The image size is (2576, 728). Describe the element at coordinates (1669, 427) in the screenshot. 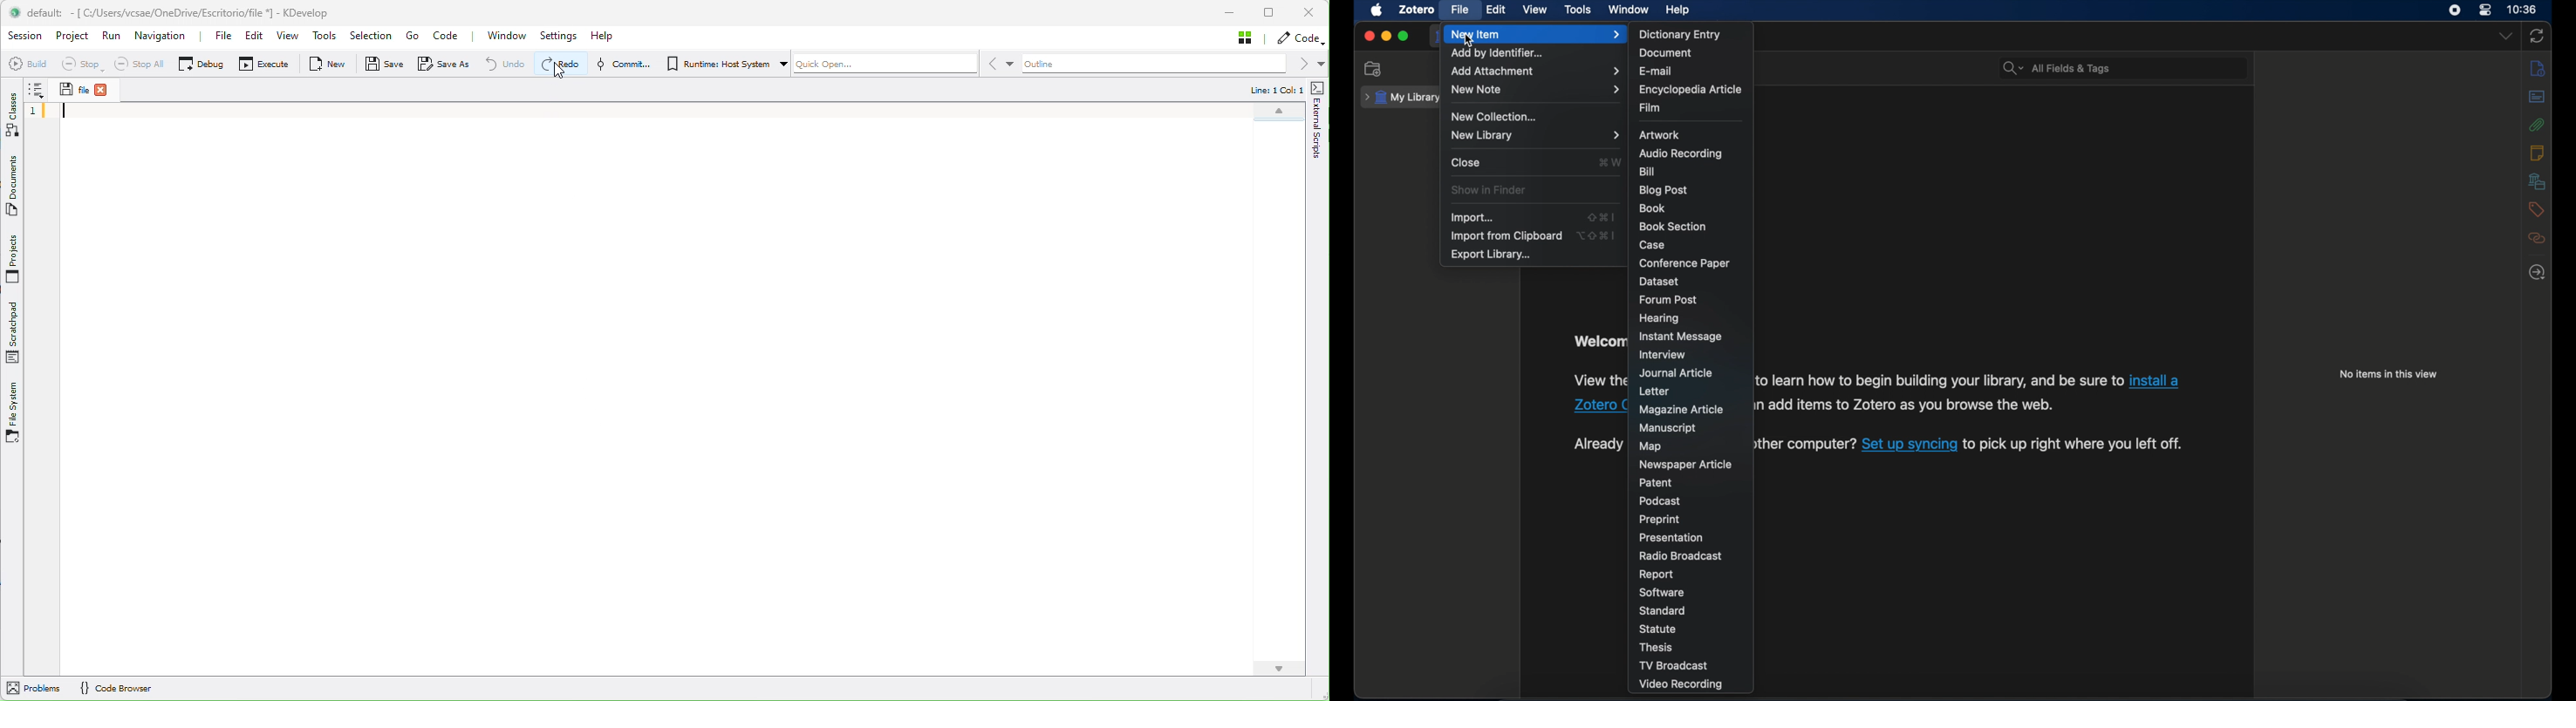

I see `manuscript` at that location.